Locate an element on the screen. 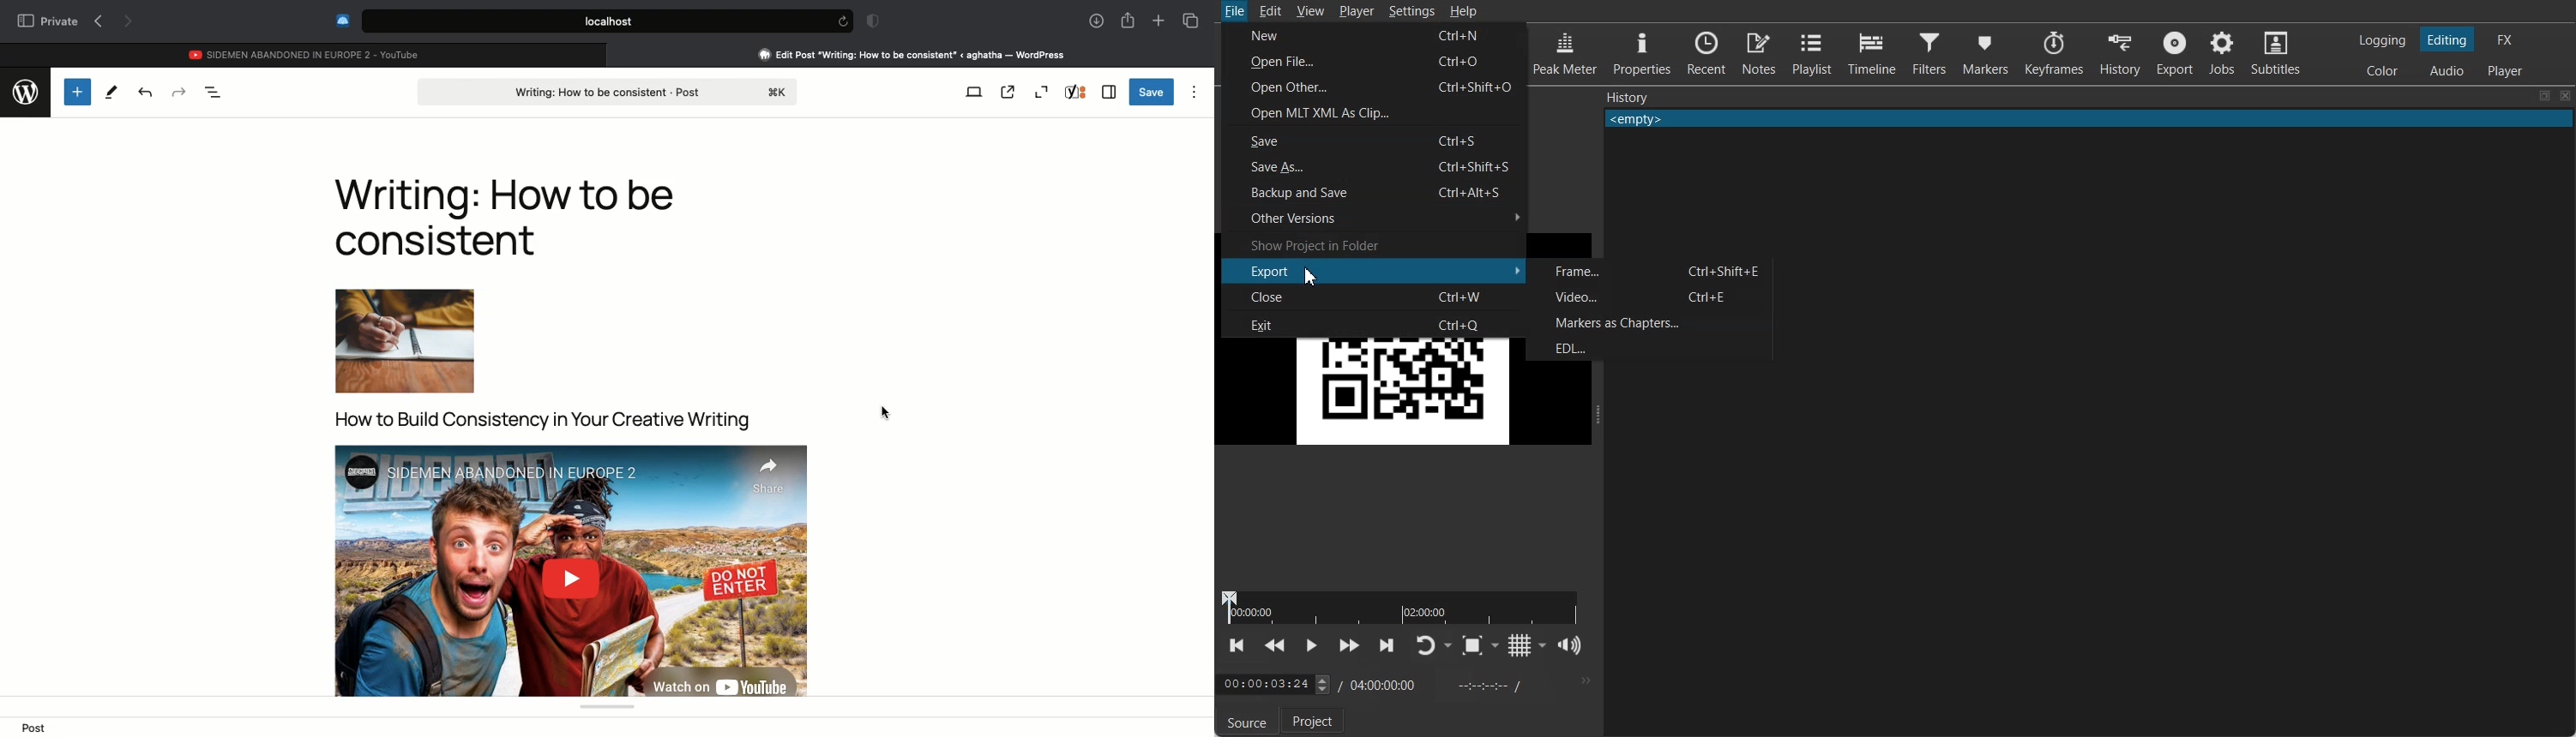 The image size is (2576, 756). Jobs is located at coordinates (2221, 52).